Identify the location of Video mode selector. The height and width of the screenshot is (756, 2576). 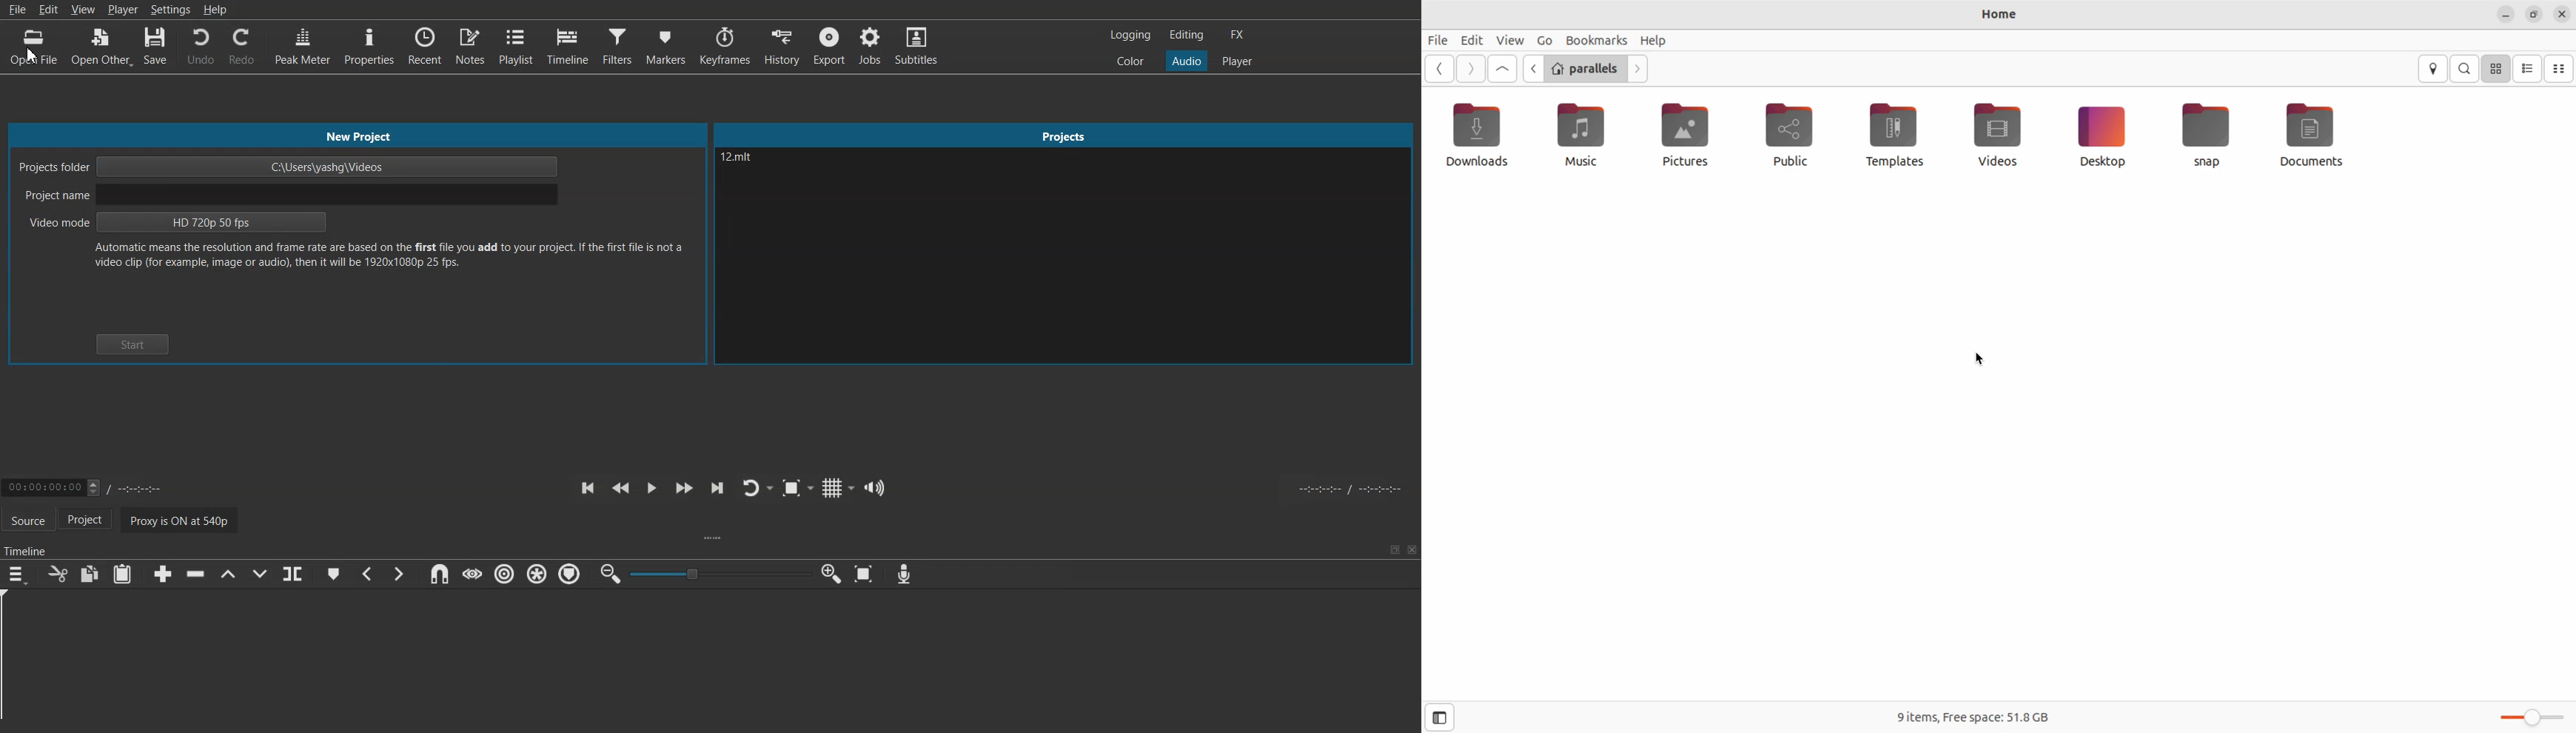
(176, 223).